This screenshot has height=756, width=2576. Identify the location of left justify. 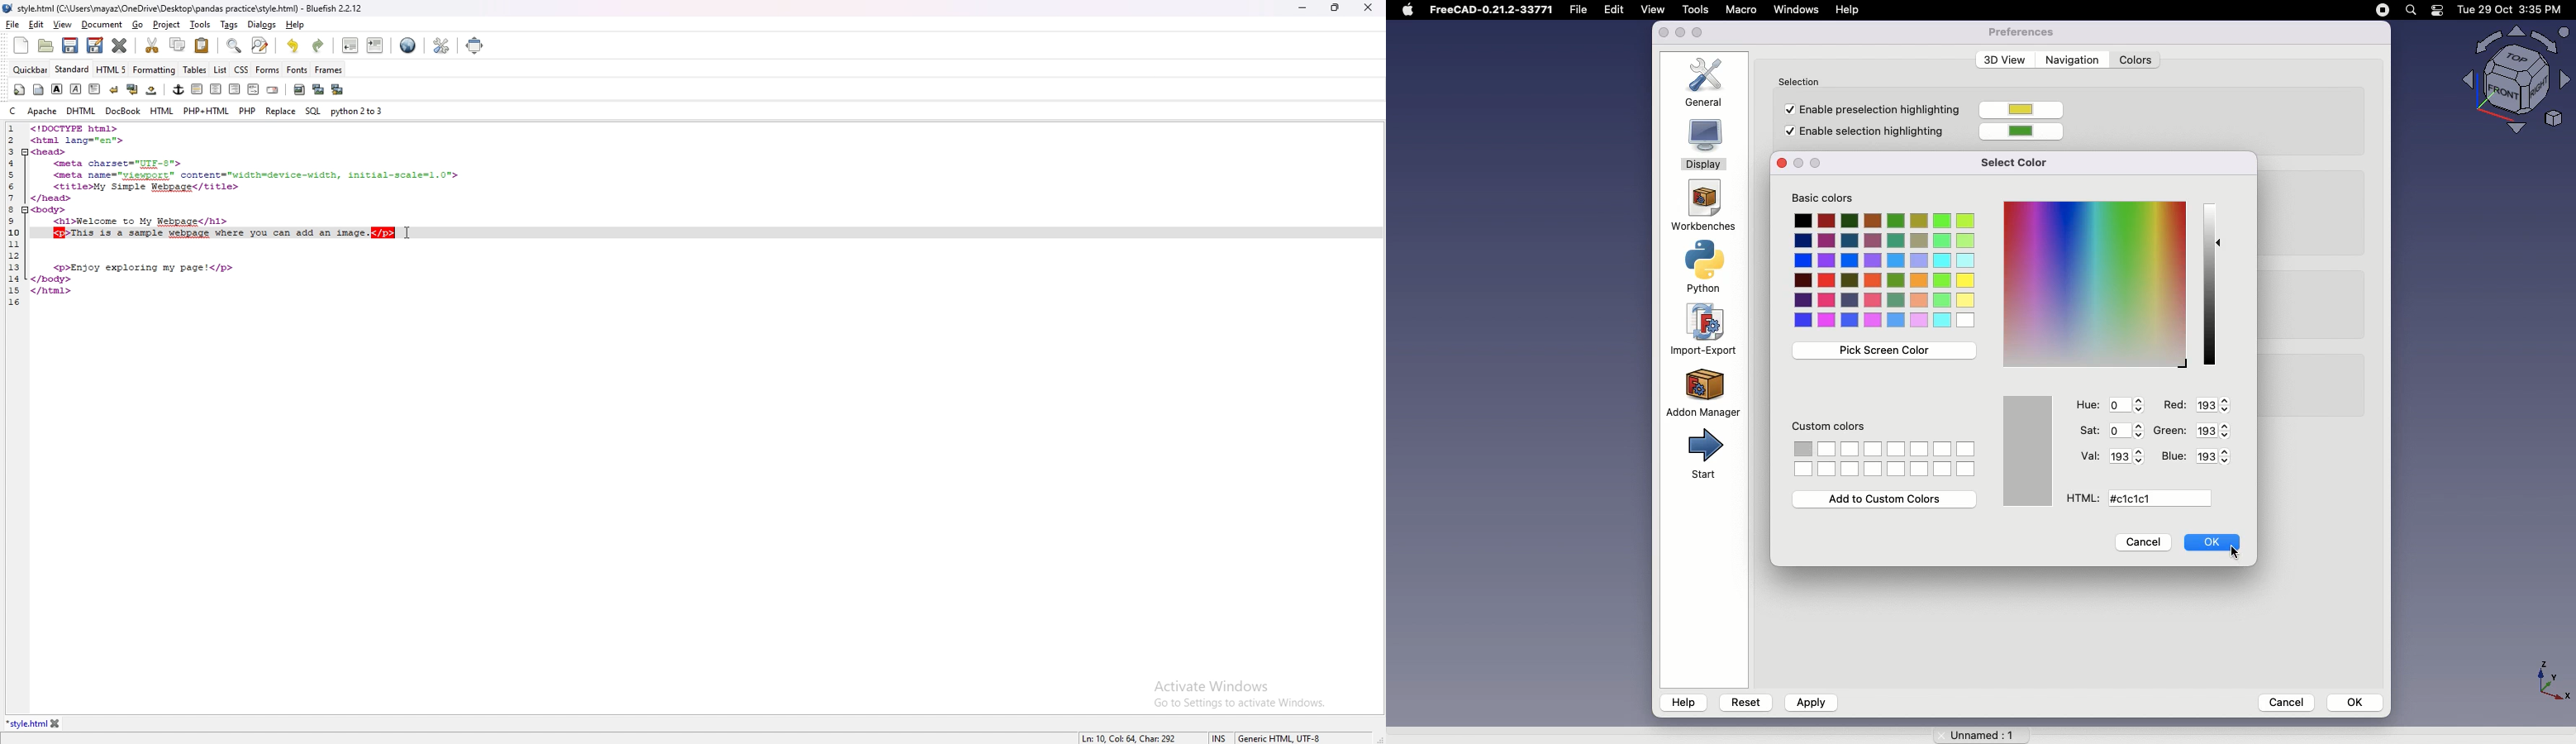
(198, 90).